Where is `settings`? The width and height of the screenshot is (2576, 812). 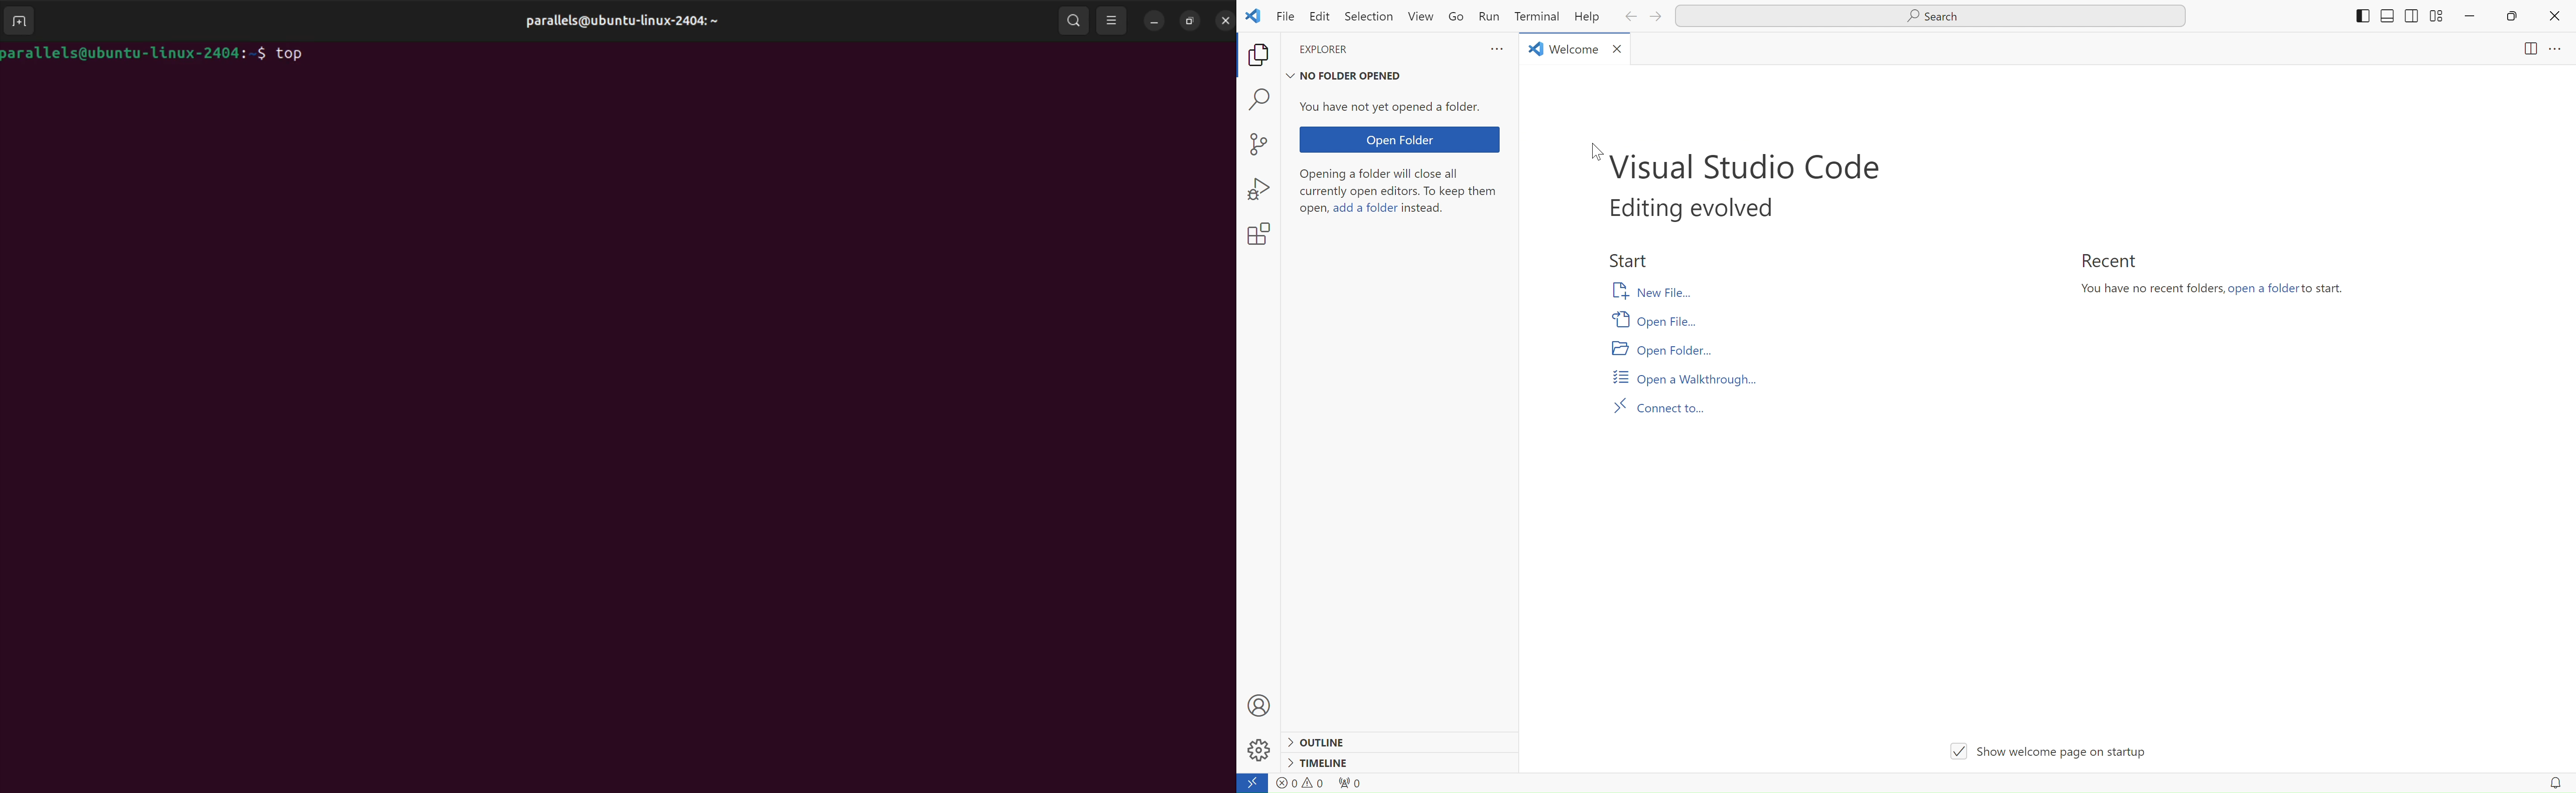 settings is located at coordinates (1259, 754).